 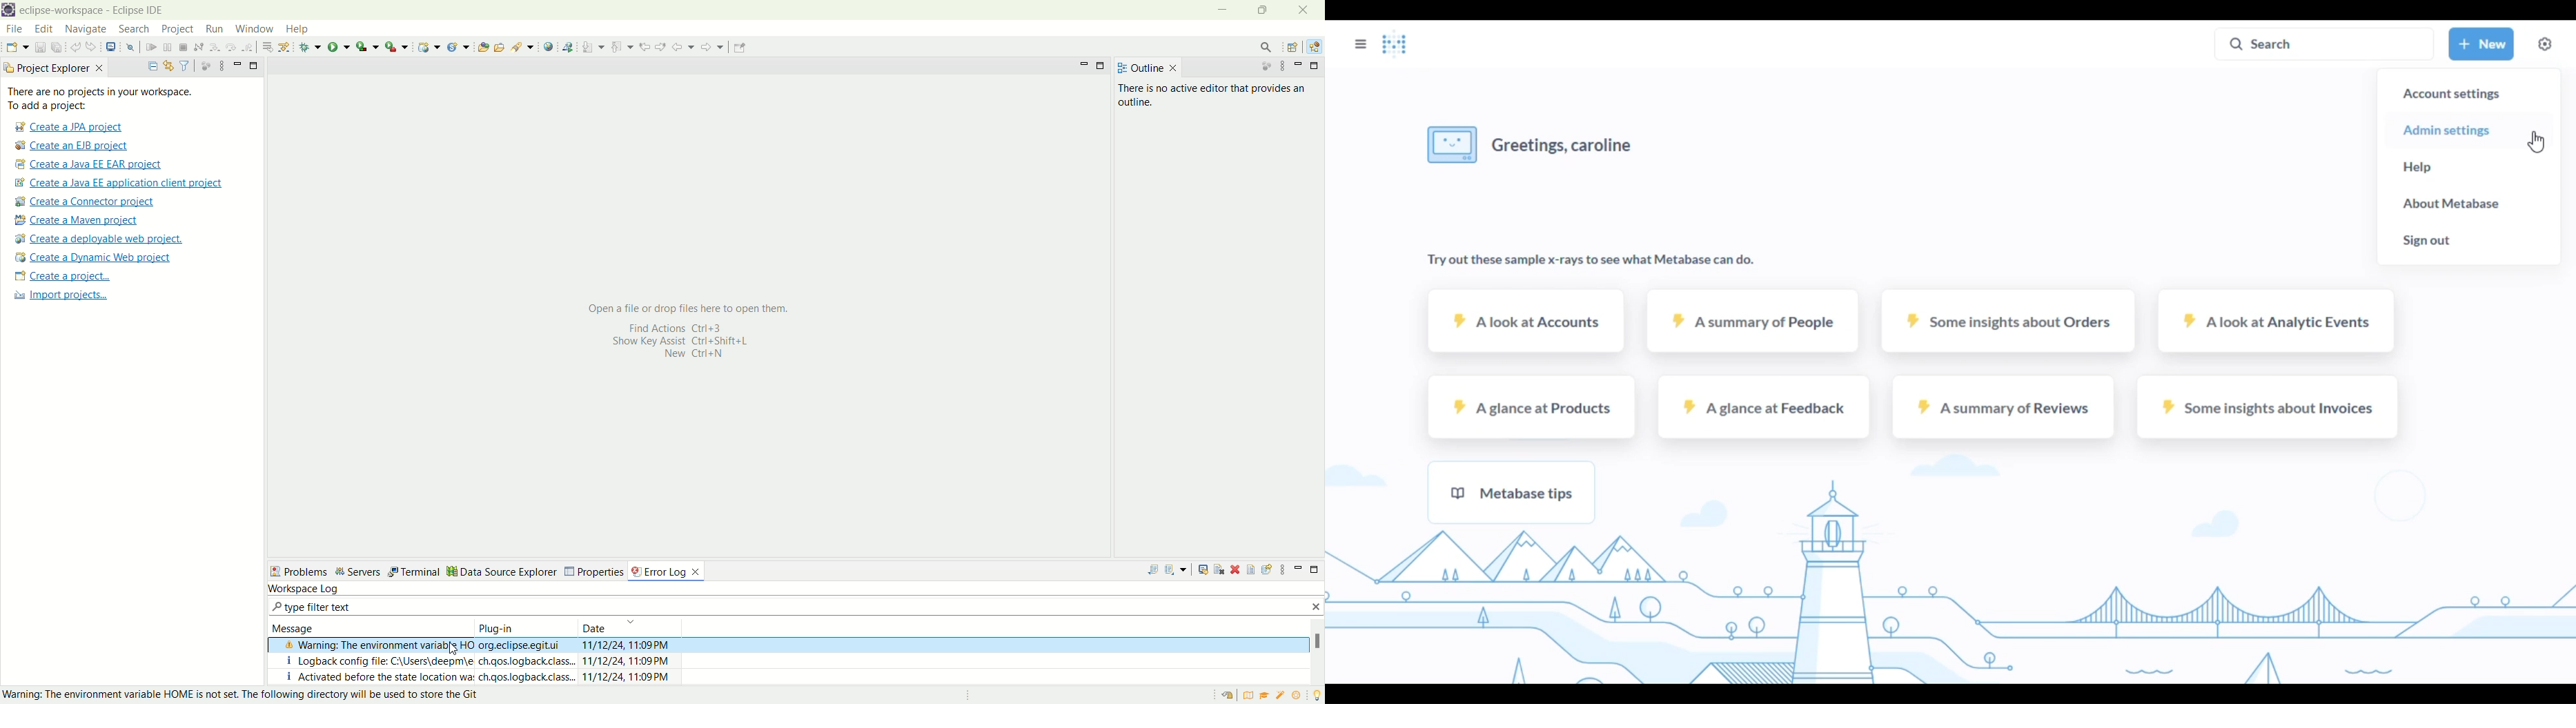 I want to click on some insights about invoices, so click(x=2268, y=407).